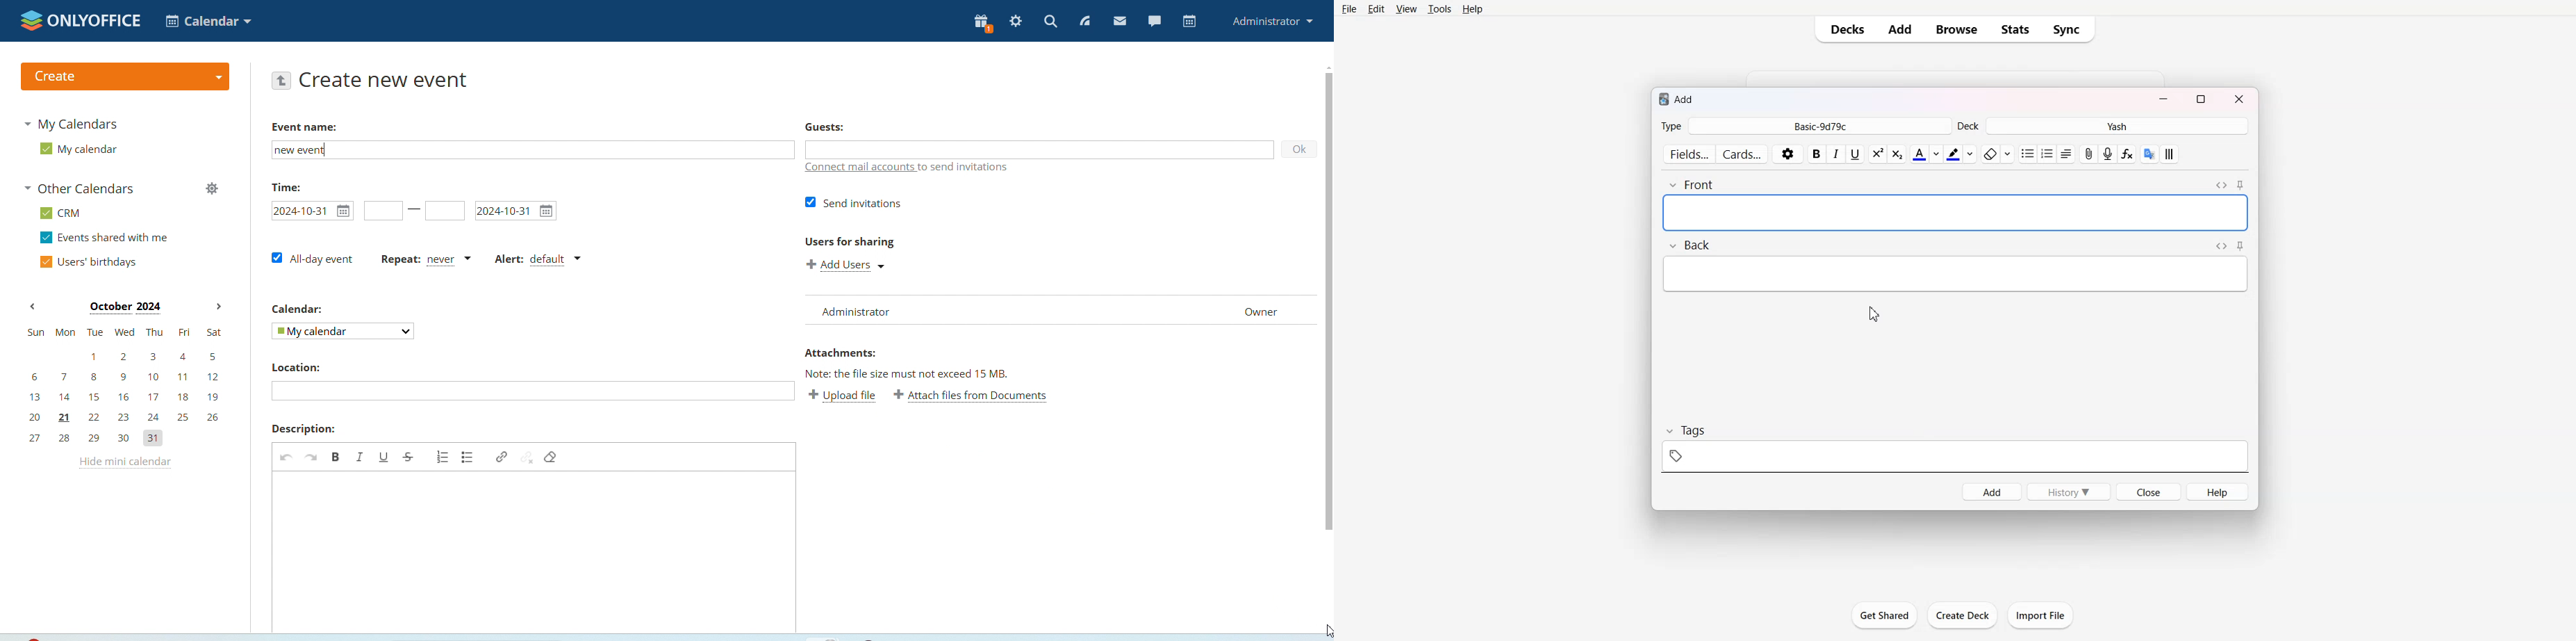  I want to click on back input field, so click(1955, 274).